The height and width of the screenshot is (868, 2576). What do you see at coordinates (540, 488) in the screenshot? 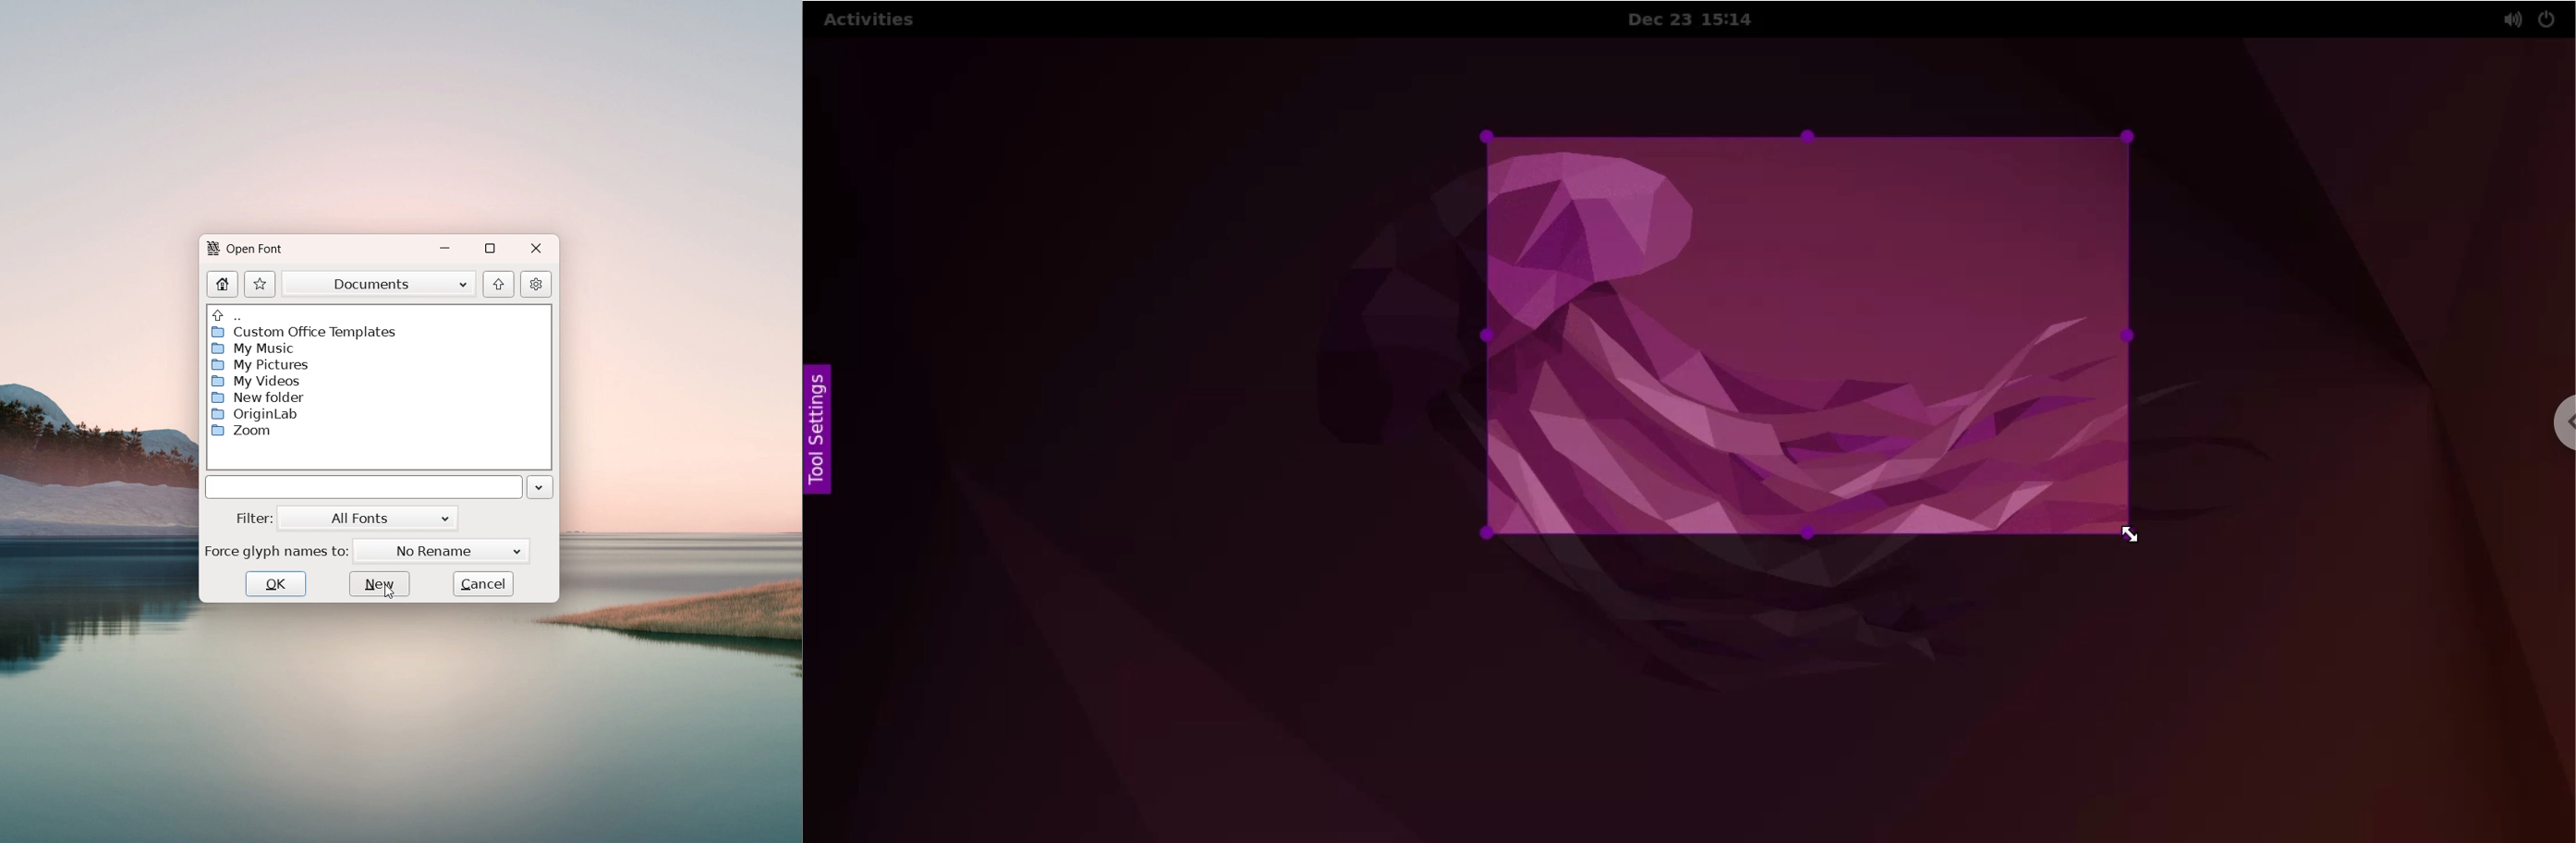
I see `drop down` at bounding box center [540, 488].